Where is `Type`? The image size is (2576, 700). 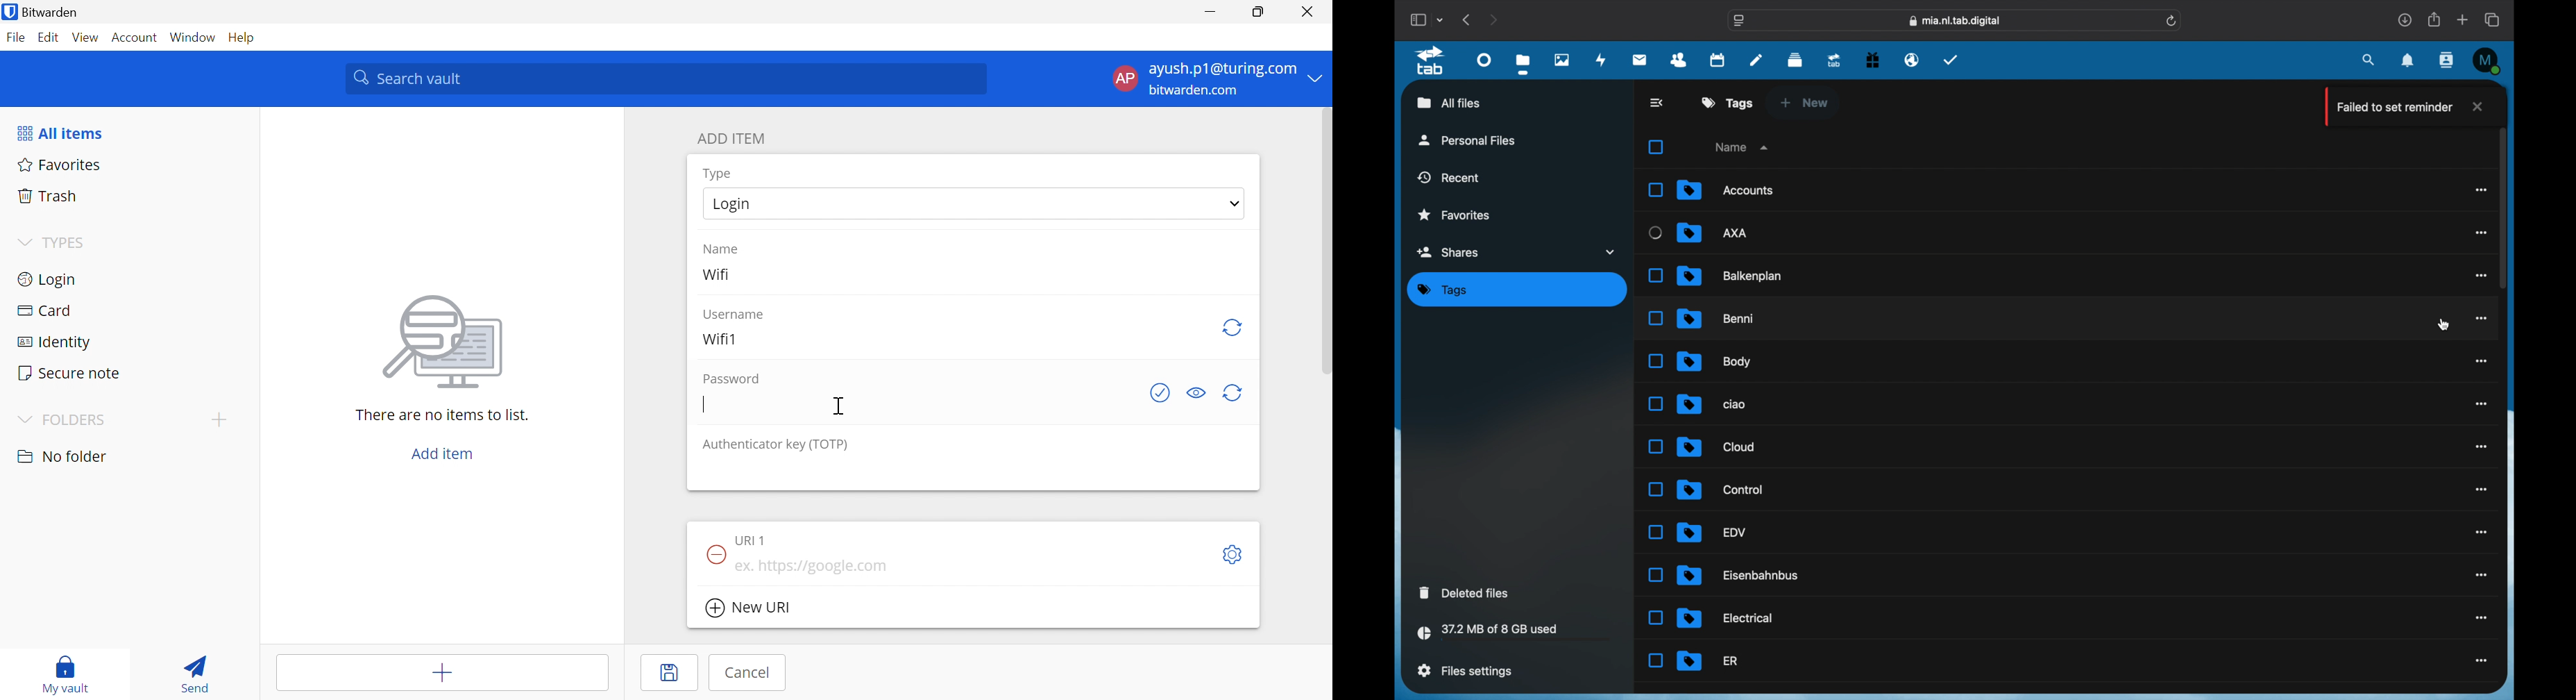 Type is located at coordinates (719, 174).